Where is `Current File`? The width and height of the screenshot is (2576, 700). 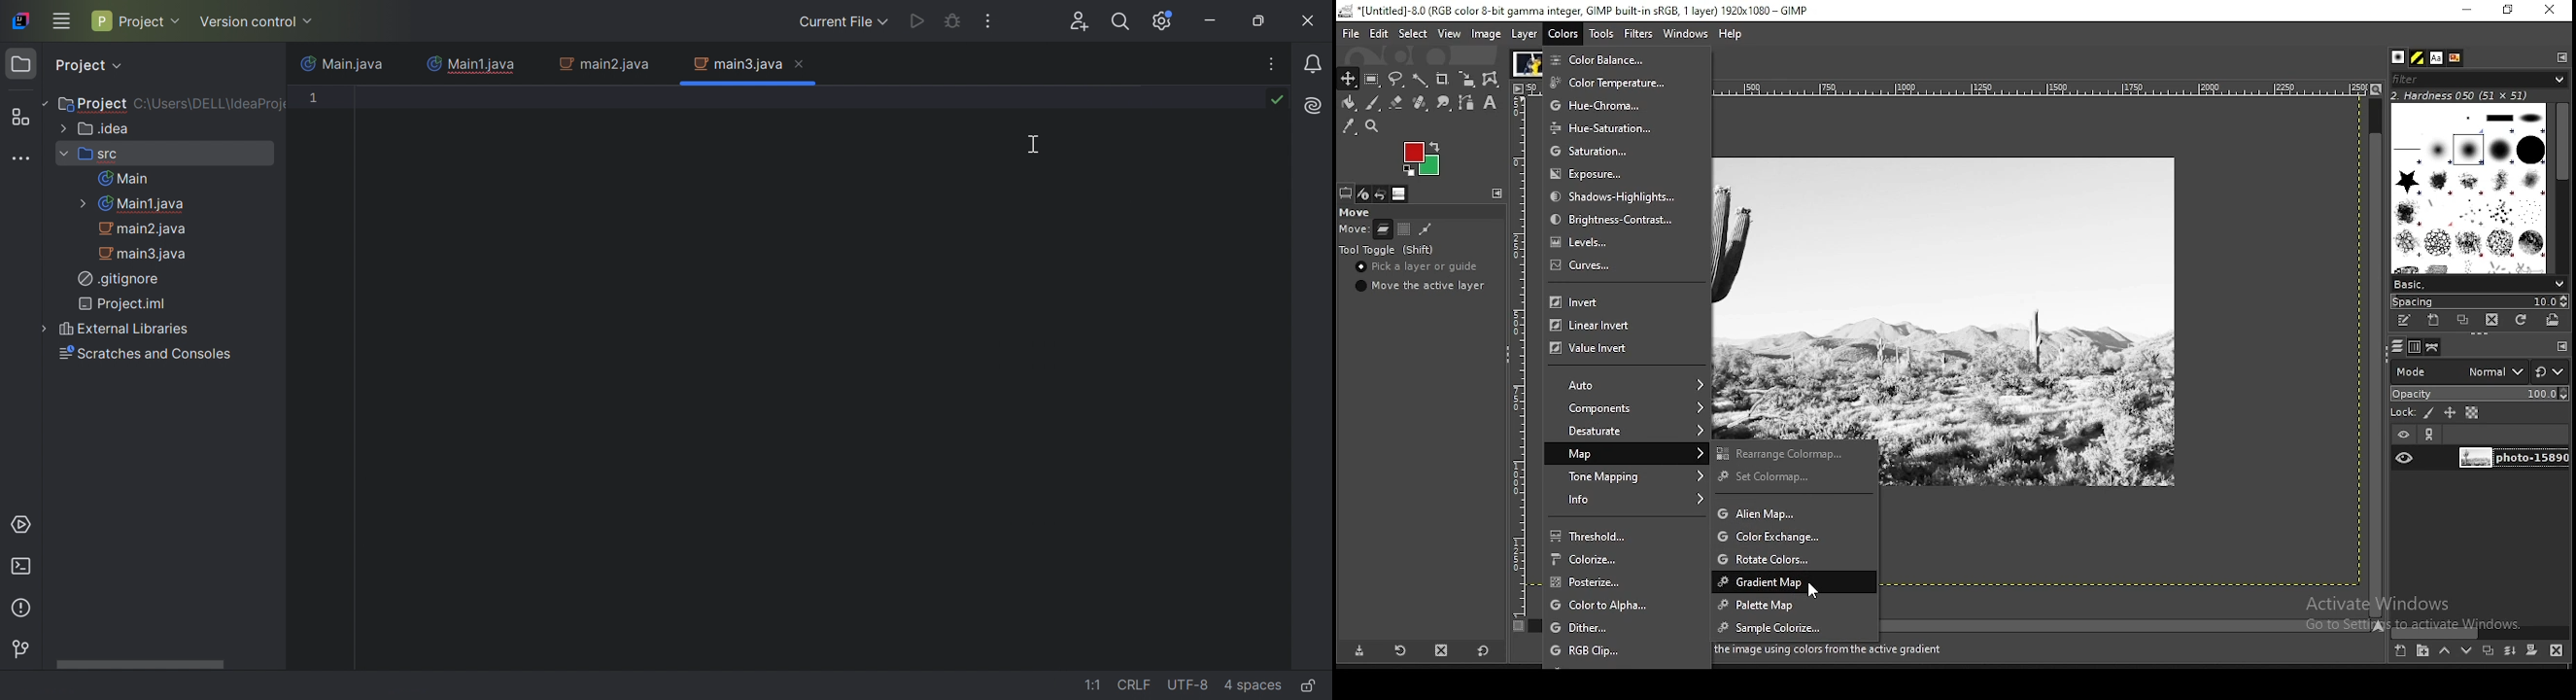
Current File is located at coordinates (846, 22).